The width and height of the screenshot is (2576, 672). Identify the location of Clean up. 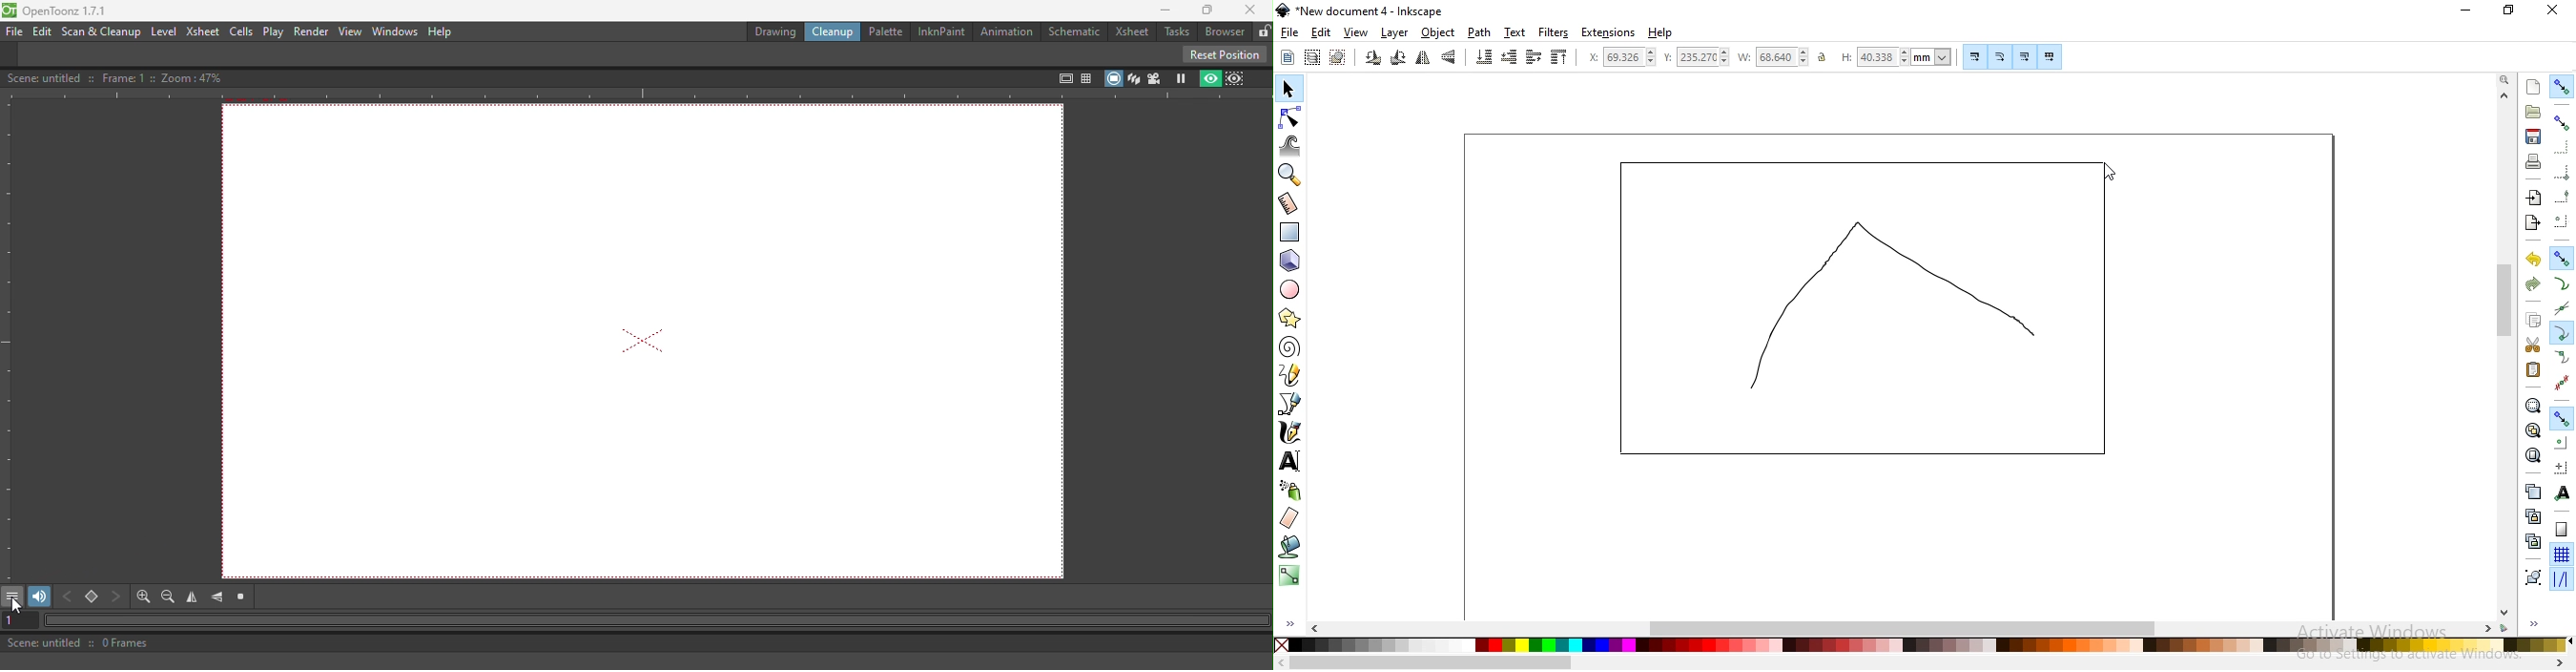
(830, 32).